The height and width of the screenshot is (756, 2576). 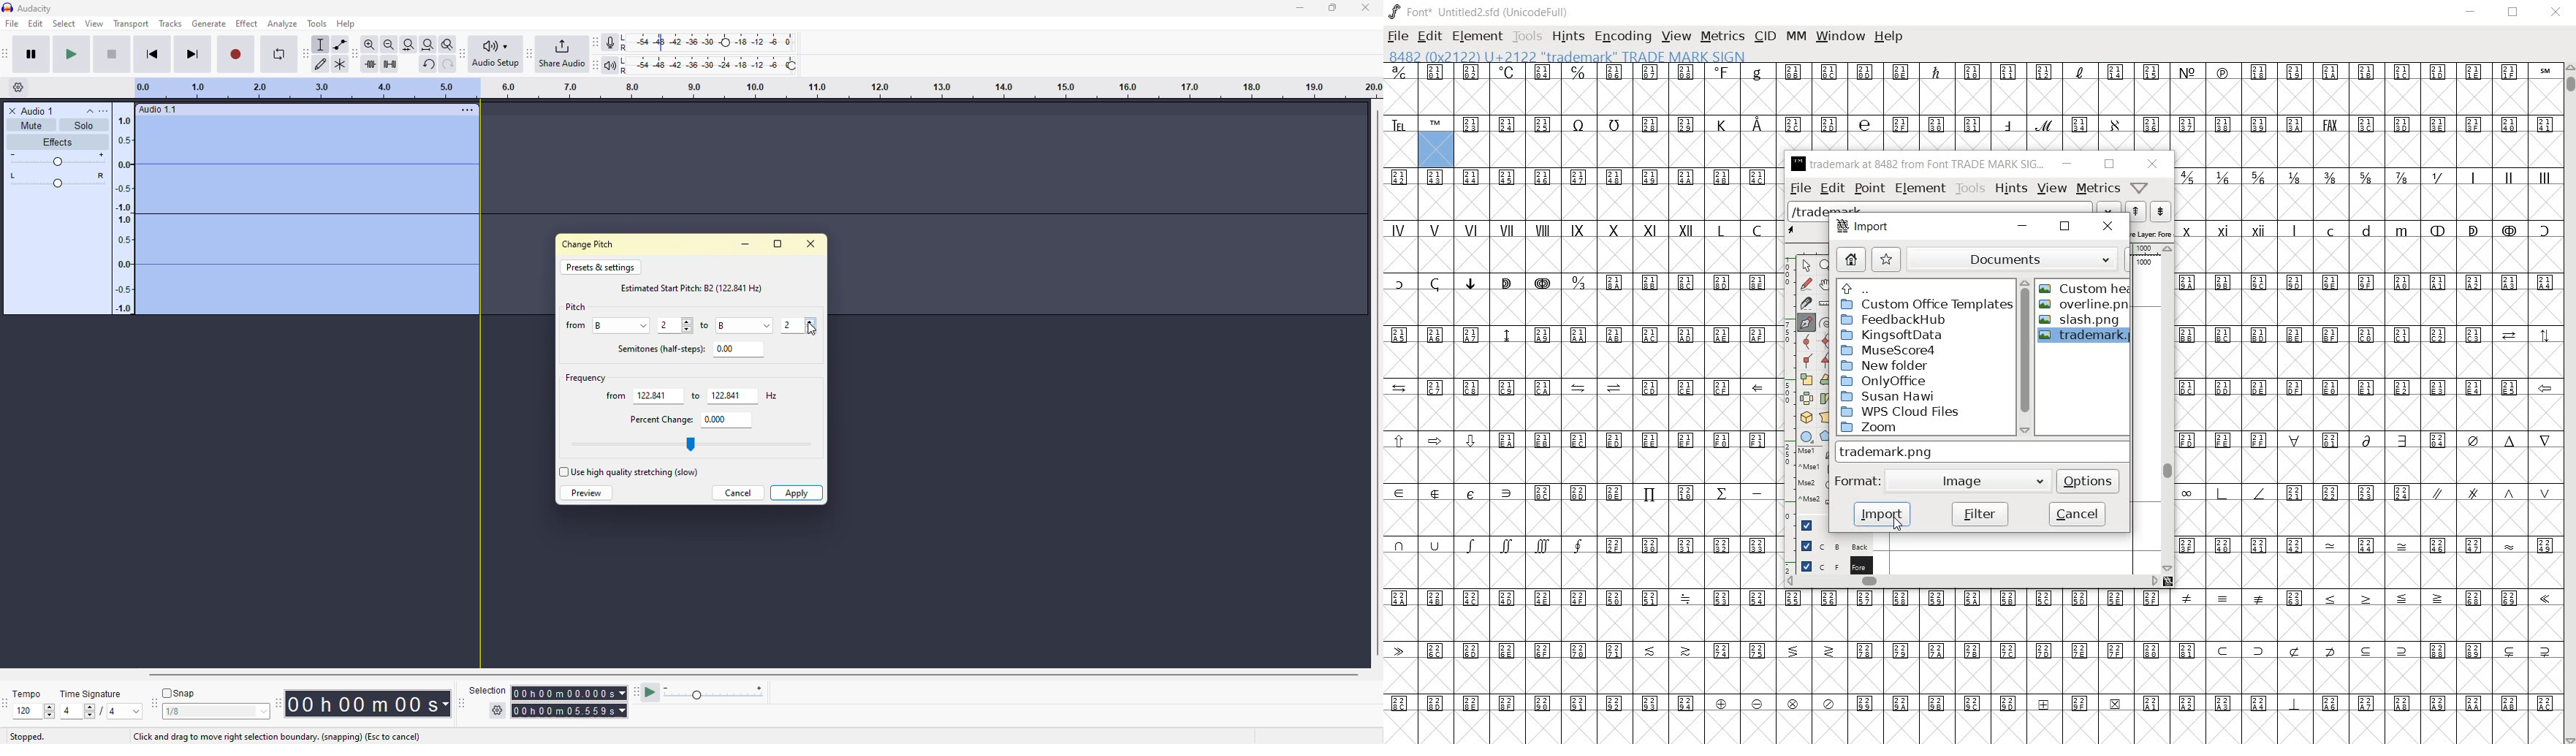 I want to click on cut splines in two, so click(x=1804, y=303).